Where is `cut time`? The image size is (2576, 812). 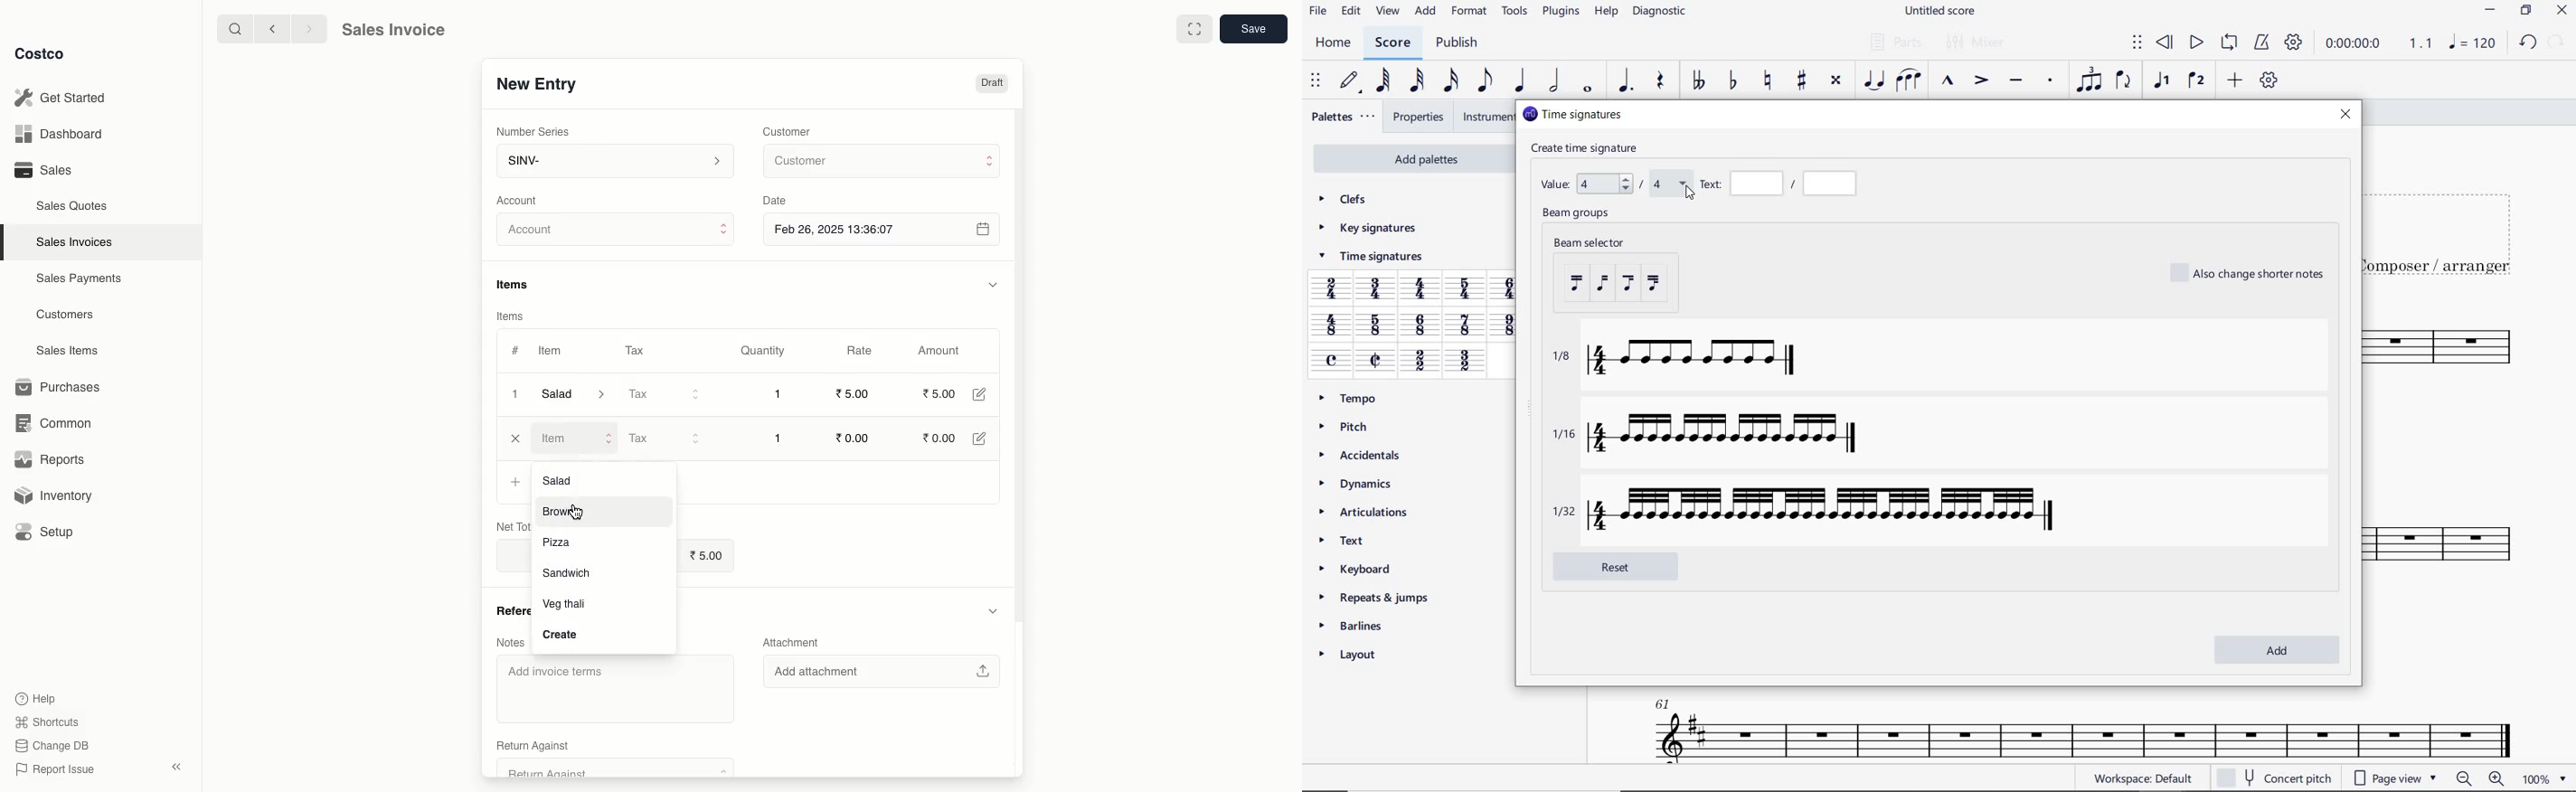 cut time is located at coordinates (1375, 360).